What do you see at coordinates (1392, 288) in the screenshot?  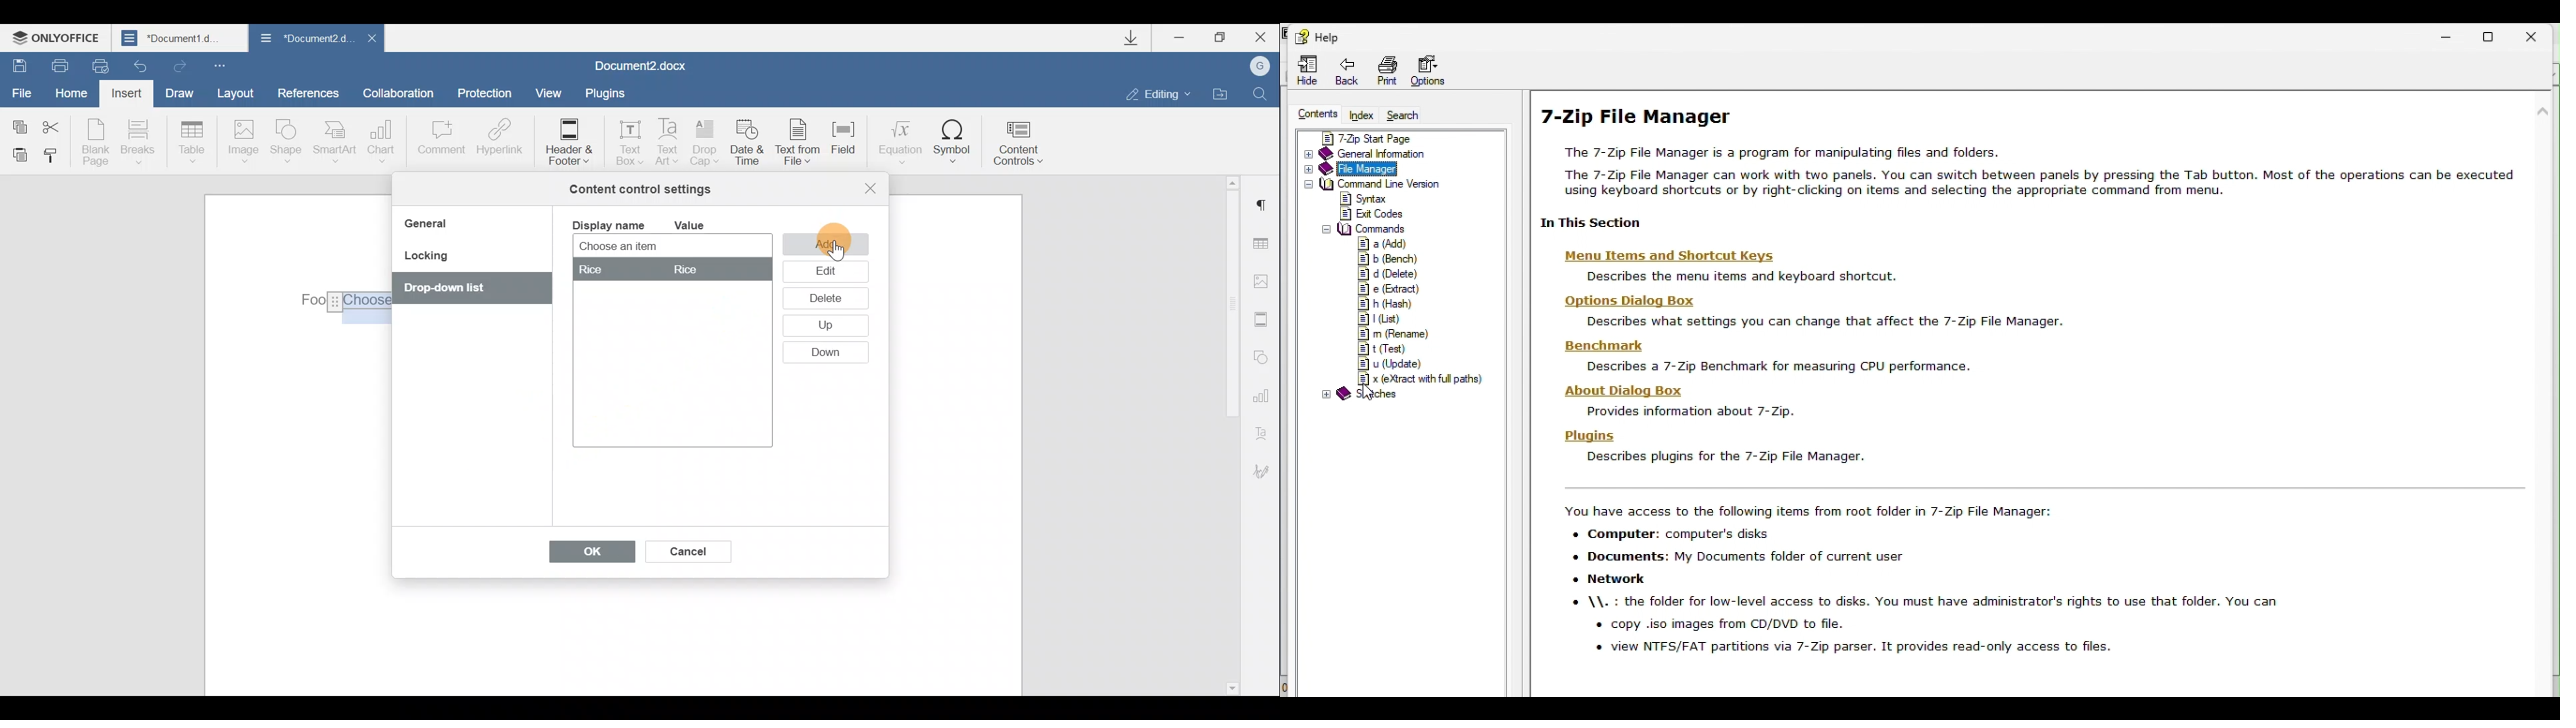 I see `e (Extract)` at bounding box center [1392, 288].